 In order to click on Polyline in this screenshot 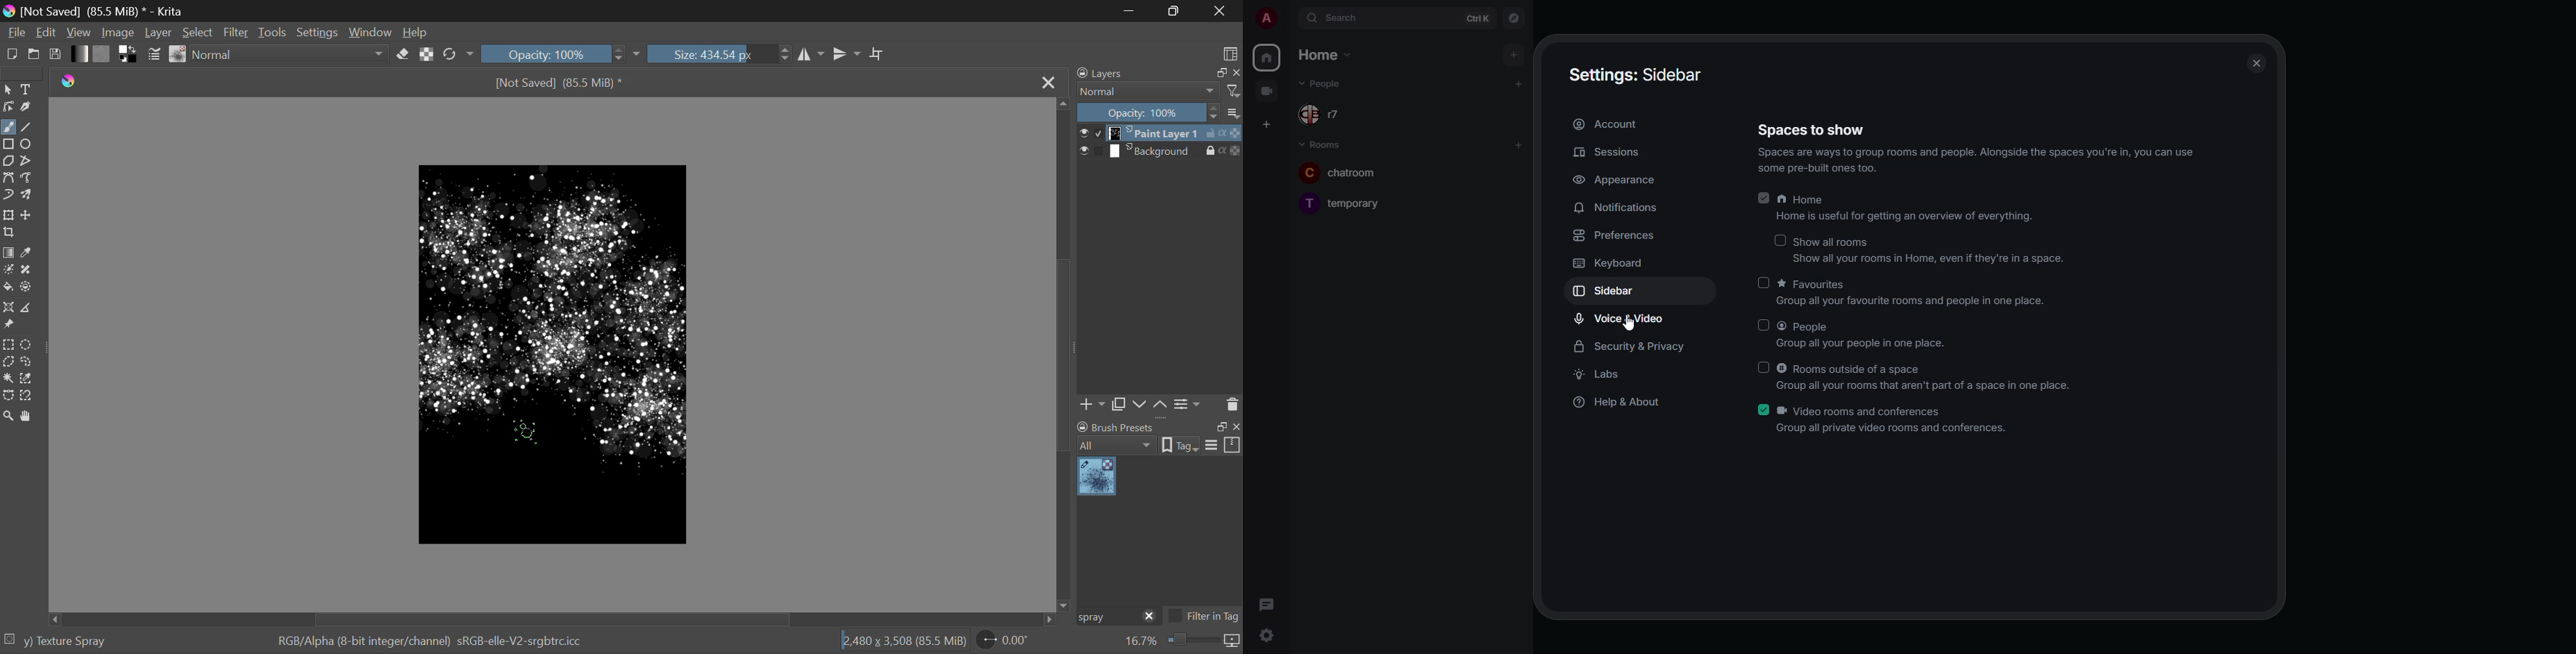, I will do `click(27, 161)`.